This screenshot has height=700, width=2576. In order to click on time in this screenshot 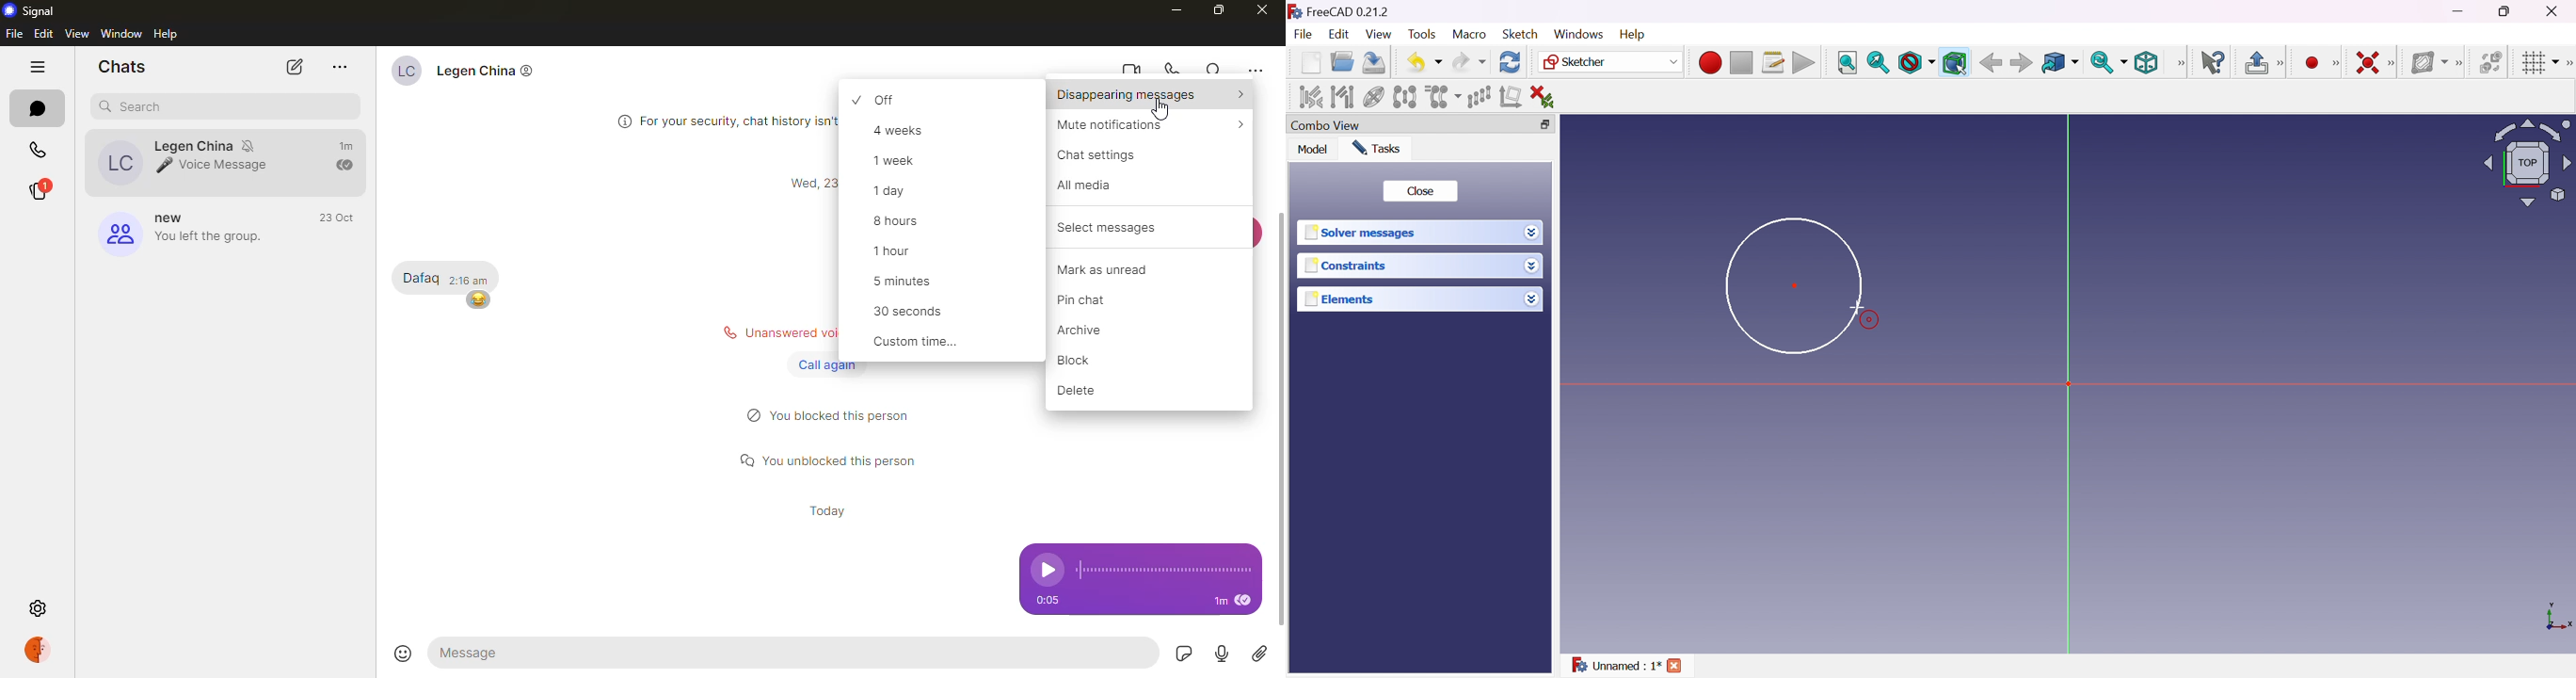, I will do `click(1220, 602)`.